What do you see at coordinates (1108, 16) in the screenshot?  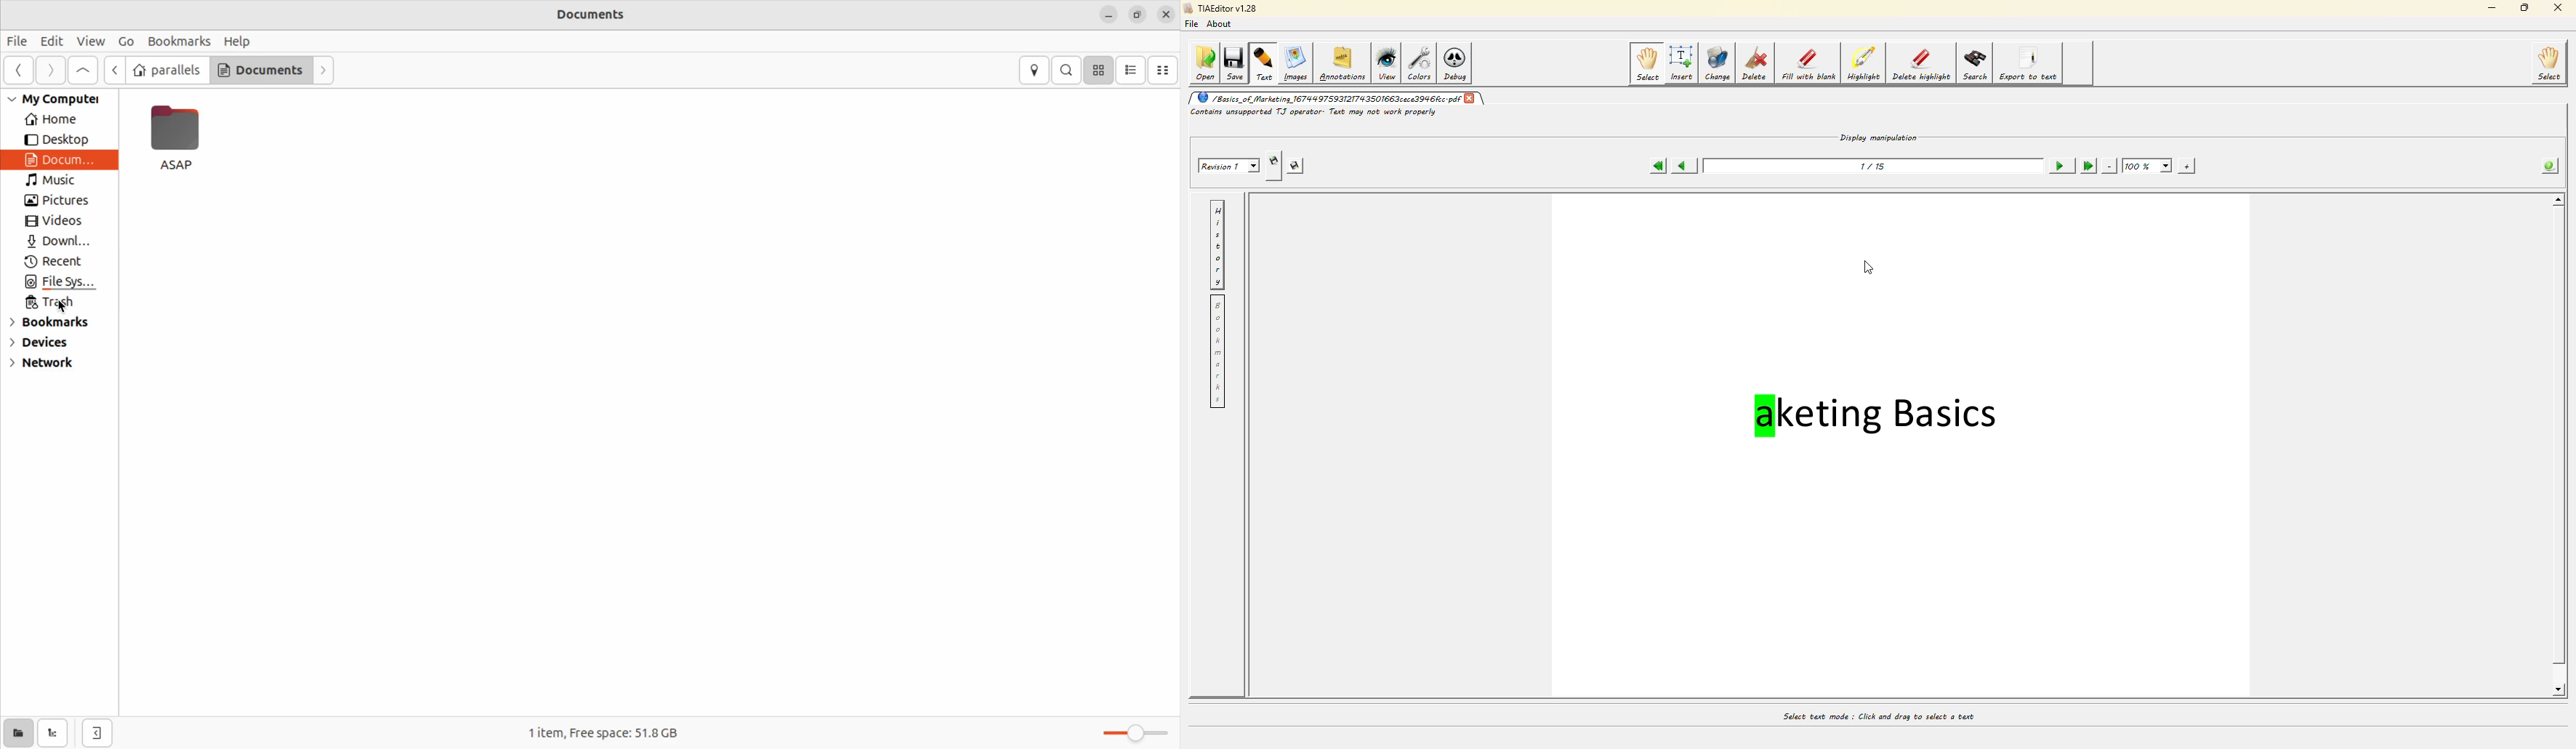 I see `minimize` at bounding box center [1108, 16].